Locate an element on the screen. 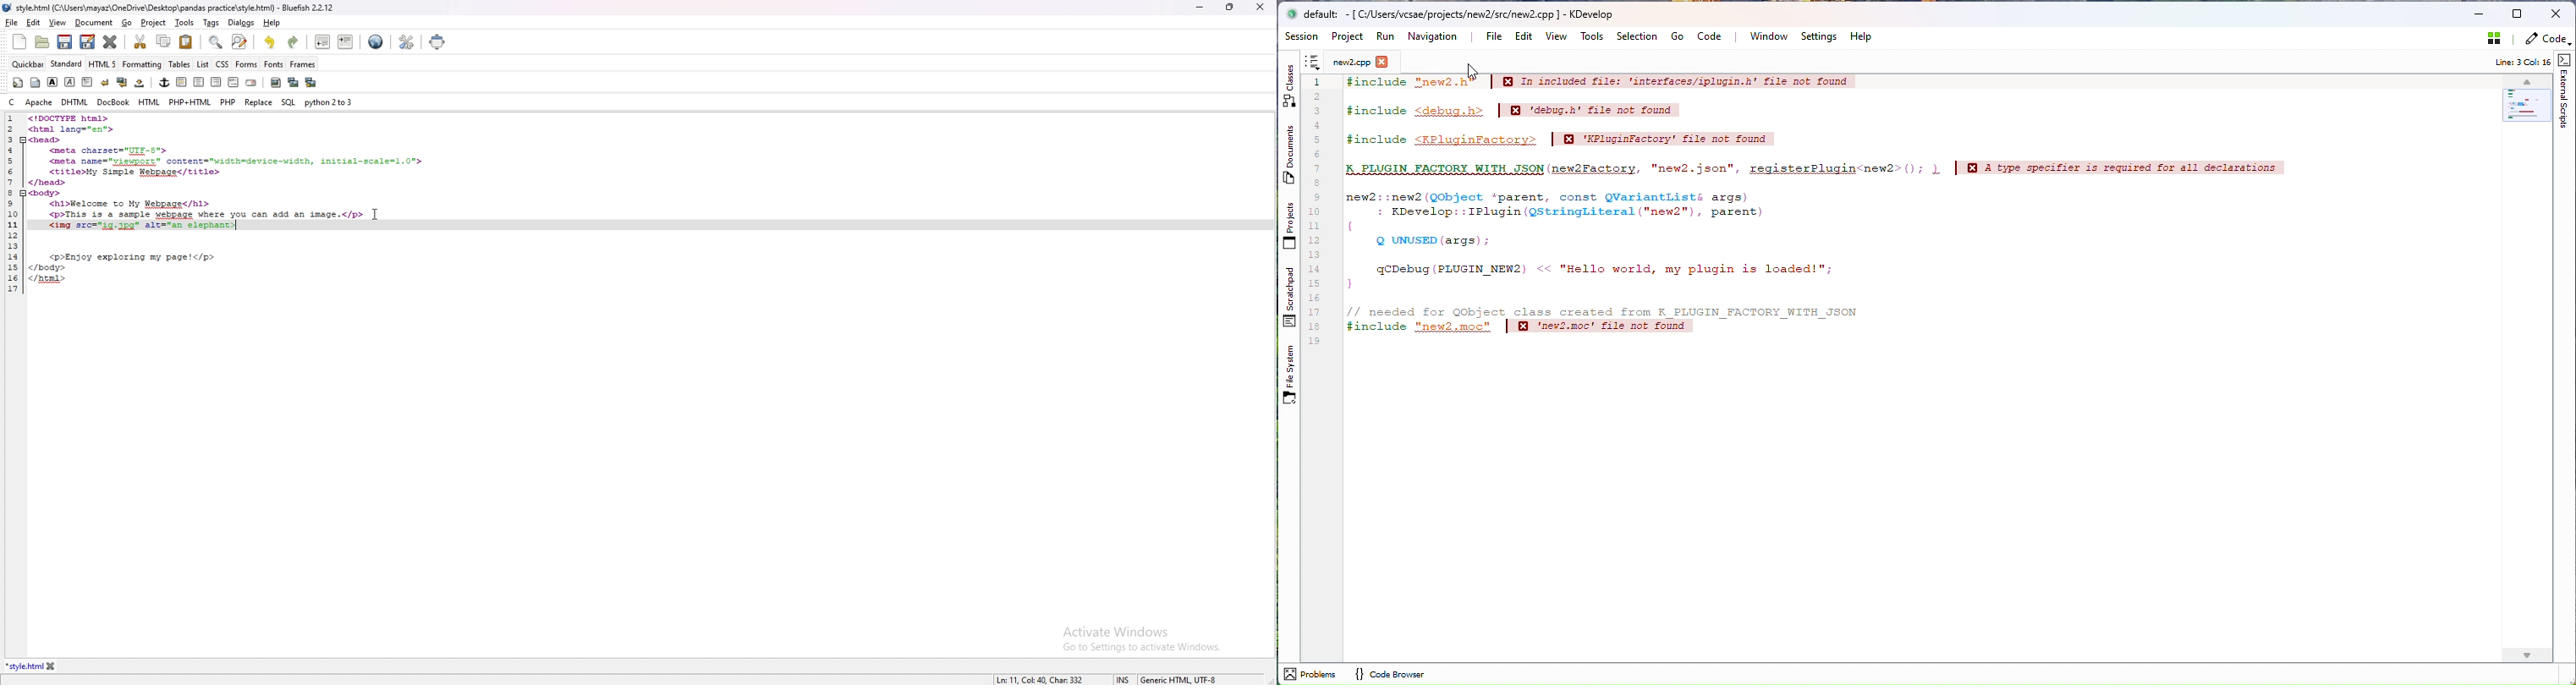 The image size is (2576, 700). save as is located at coordinates (87, 43).